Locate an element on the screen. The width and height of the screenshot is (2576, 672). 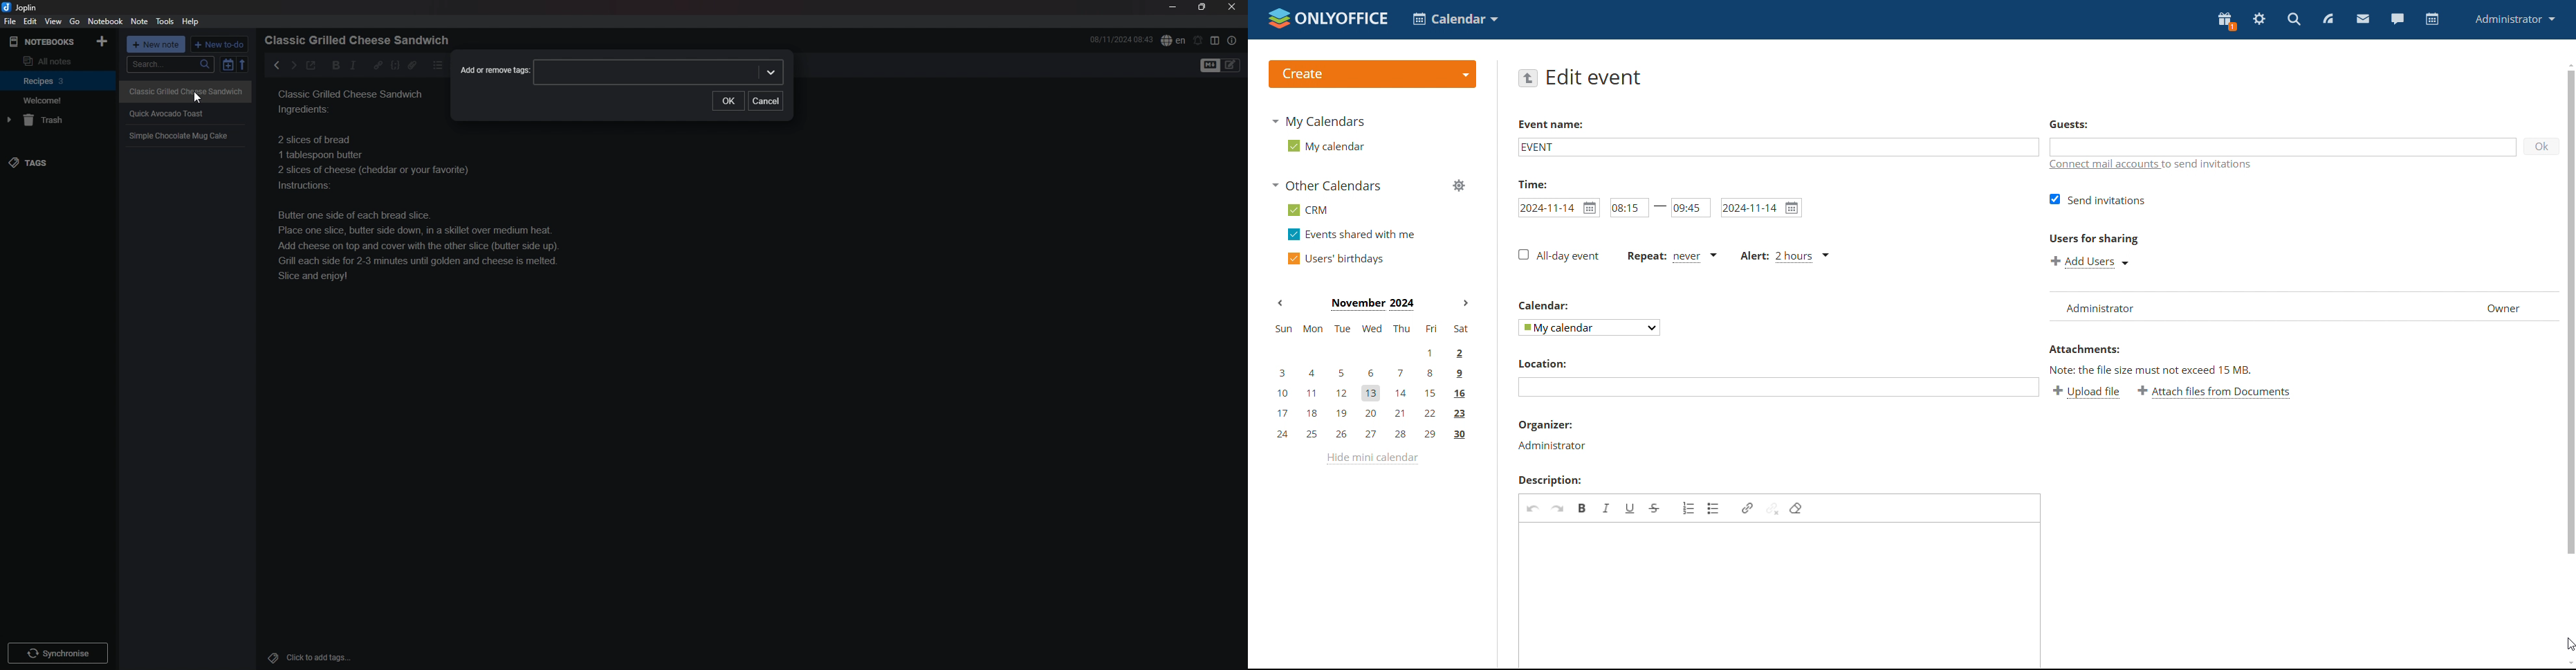
settings is located at coordinates (2260, 19).